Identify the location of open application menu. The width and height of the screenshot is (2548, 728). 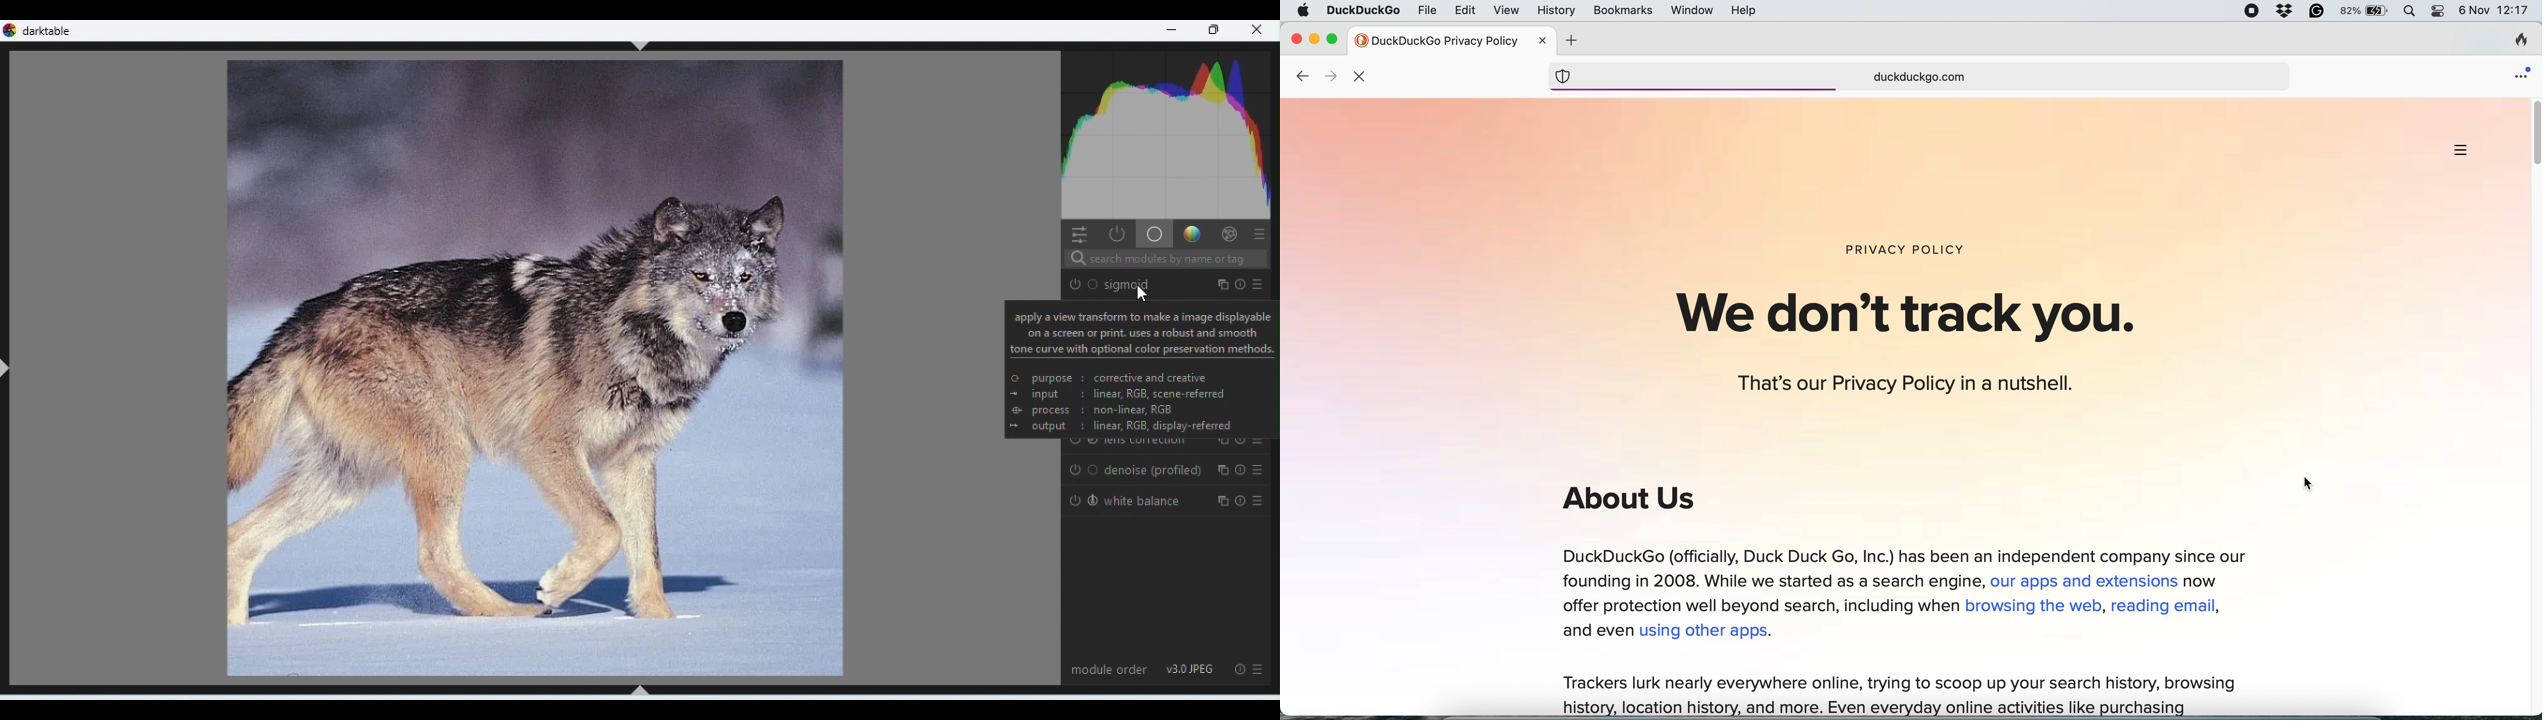
(2518, 75).